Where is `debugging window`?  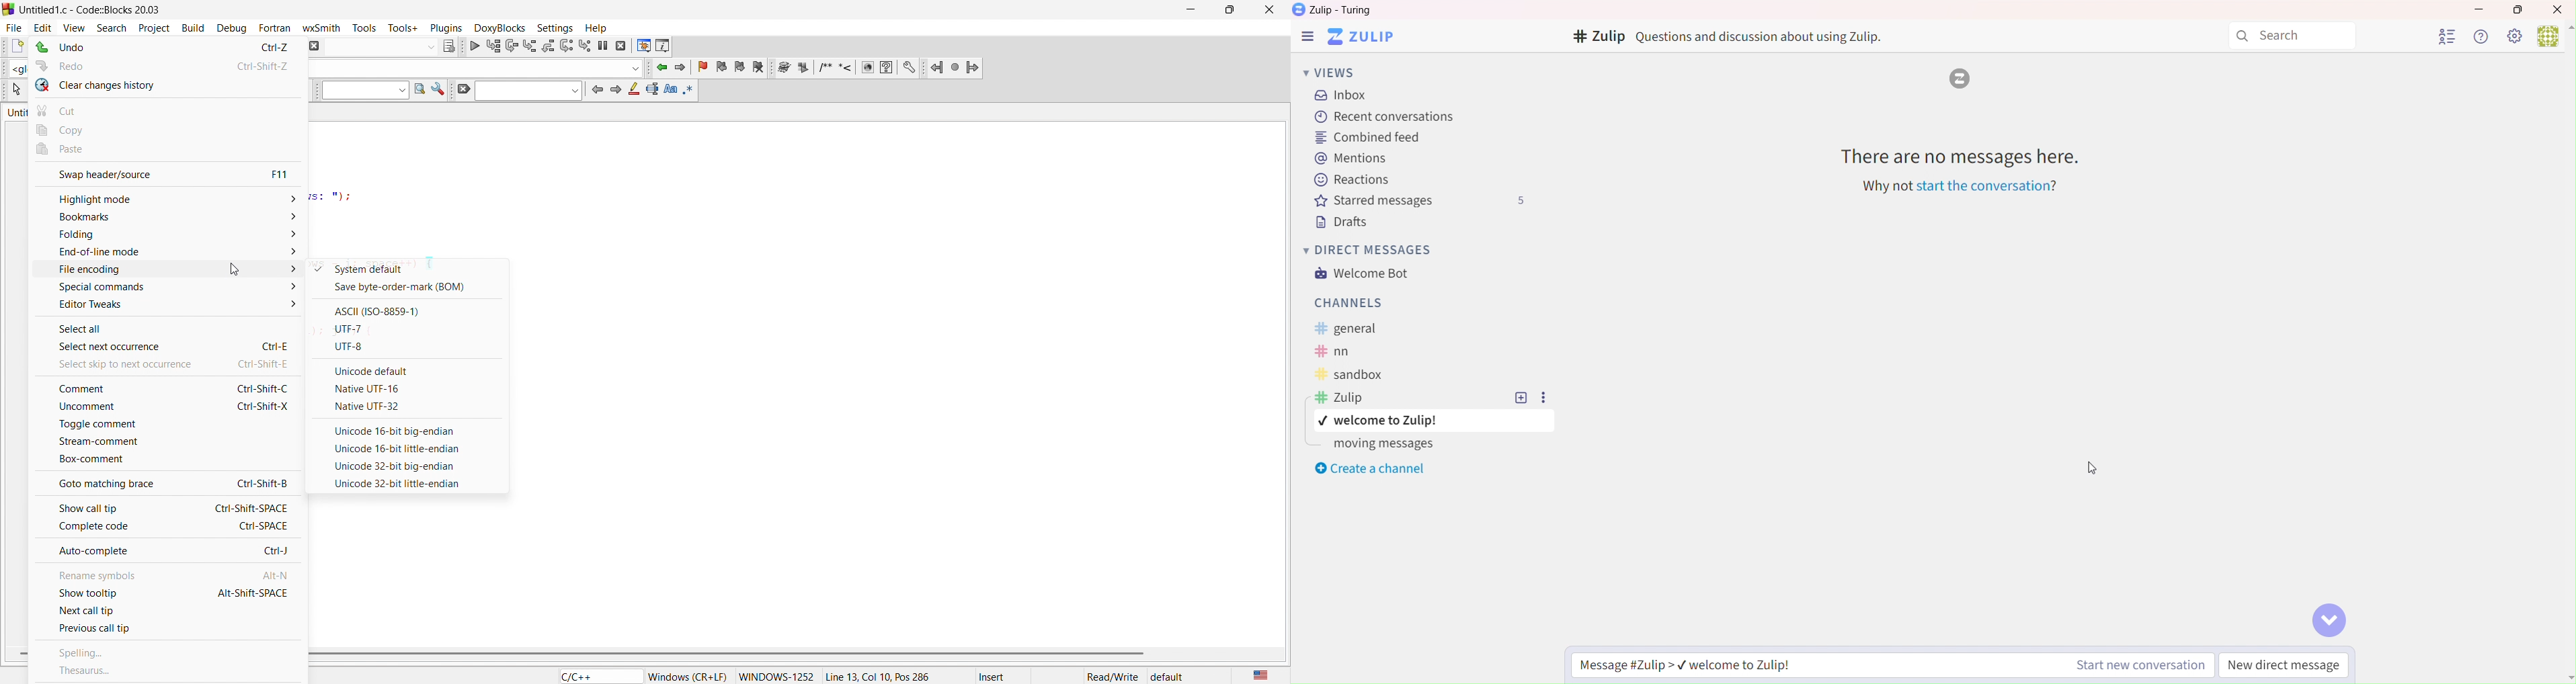 debugging window is located at coordinates (643, 46).